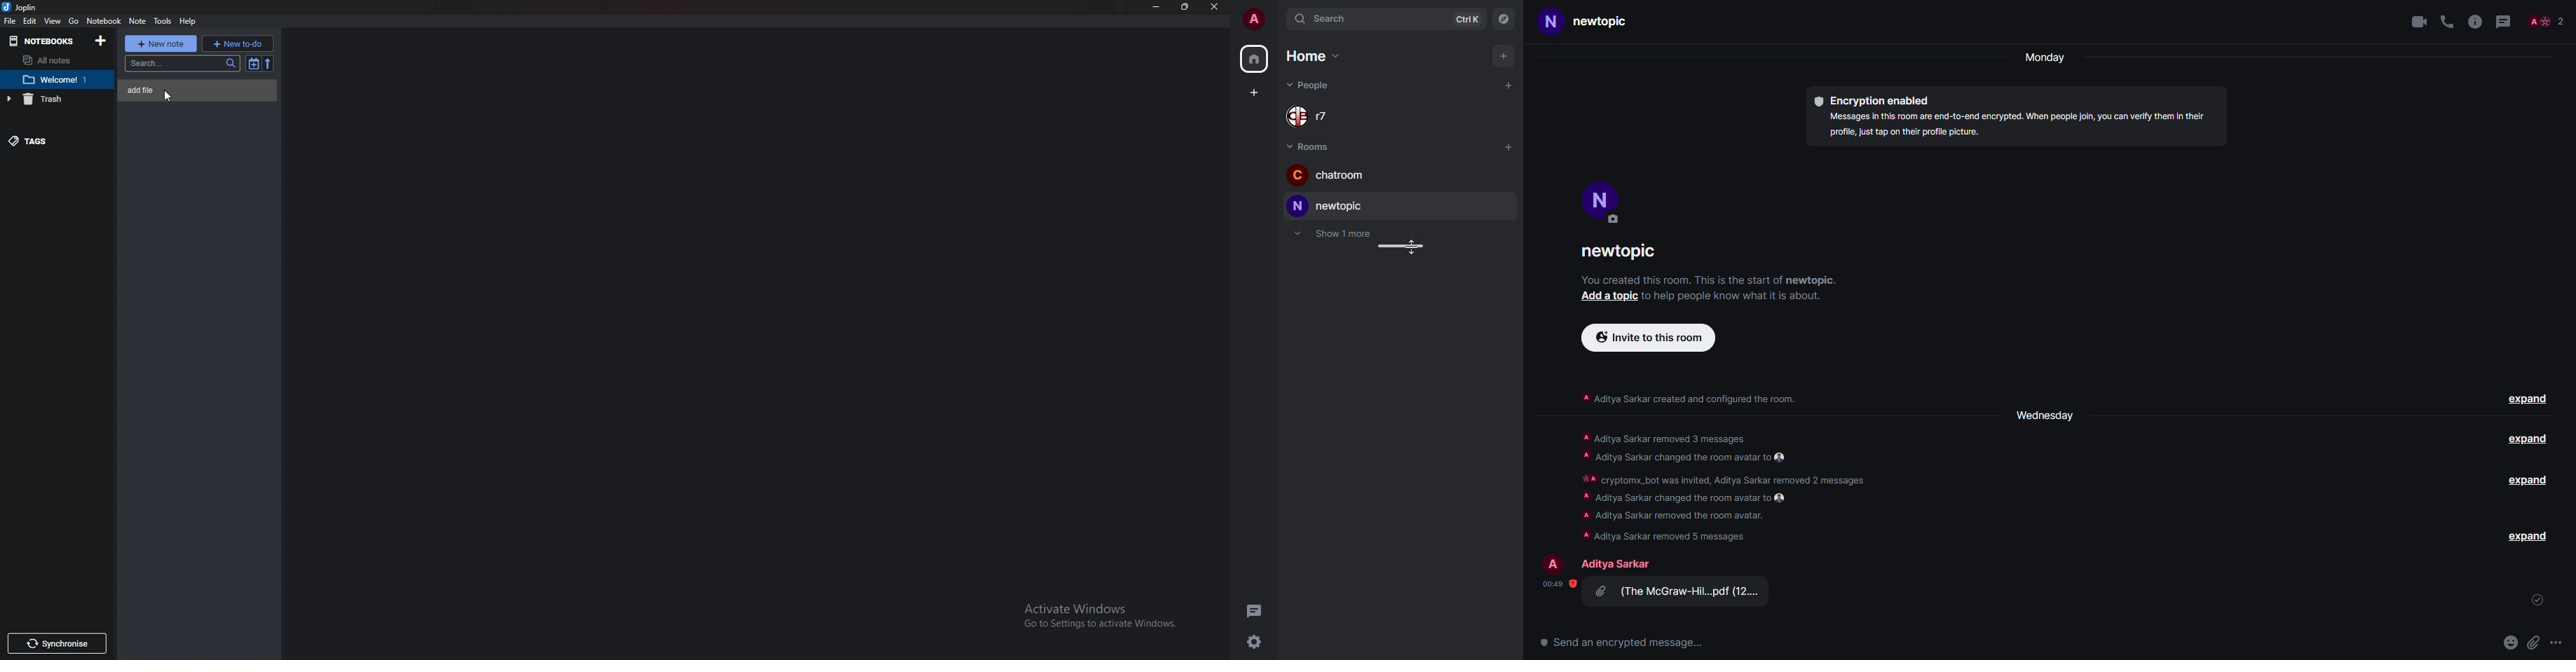 The width and height of the screenshot is (2576, 672). I want to click on Resize, so click(1184, 7).